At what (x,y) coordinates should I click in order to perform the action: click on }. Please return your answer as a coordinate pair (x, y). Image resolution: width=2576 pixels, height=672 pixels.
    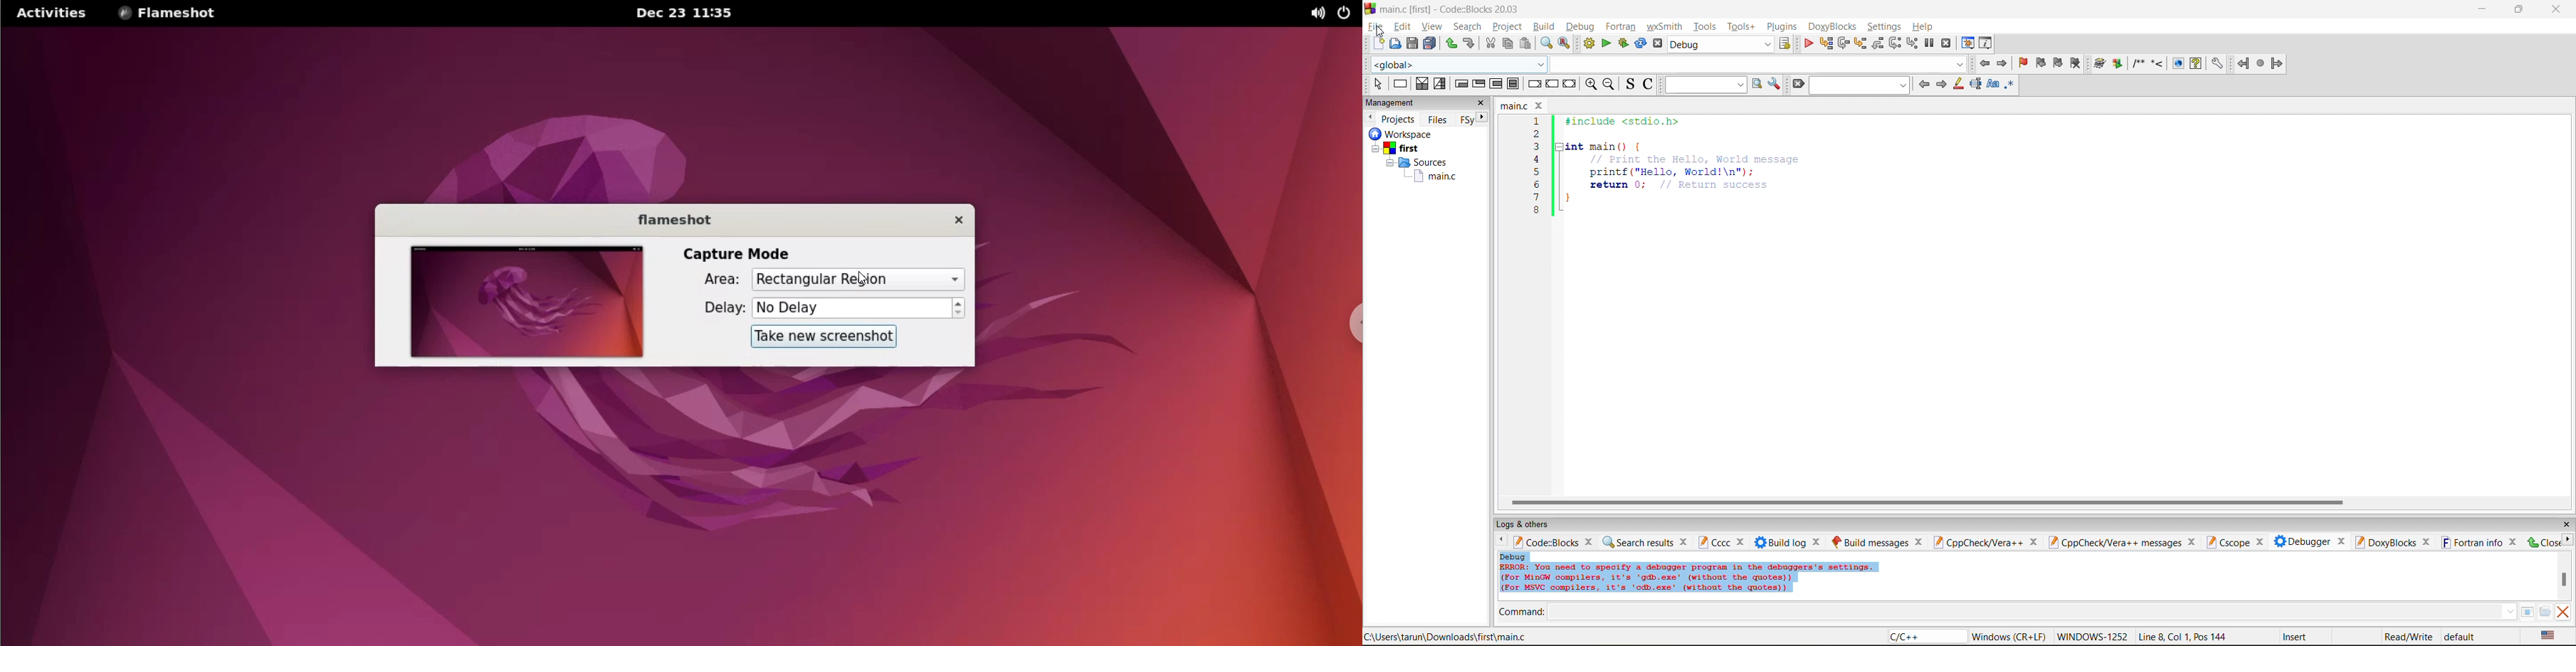
    Looking at the image, I should click on (1568, 200).